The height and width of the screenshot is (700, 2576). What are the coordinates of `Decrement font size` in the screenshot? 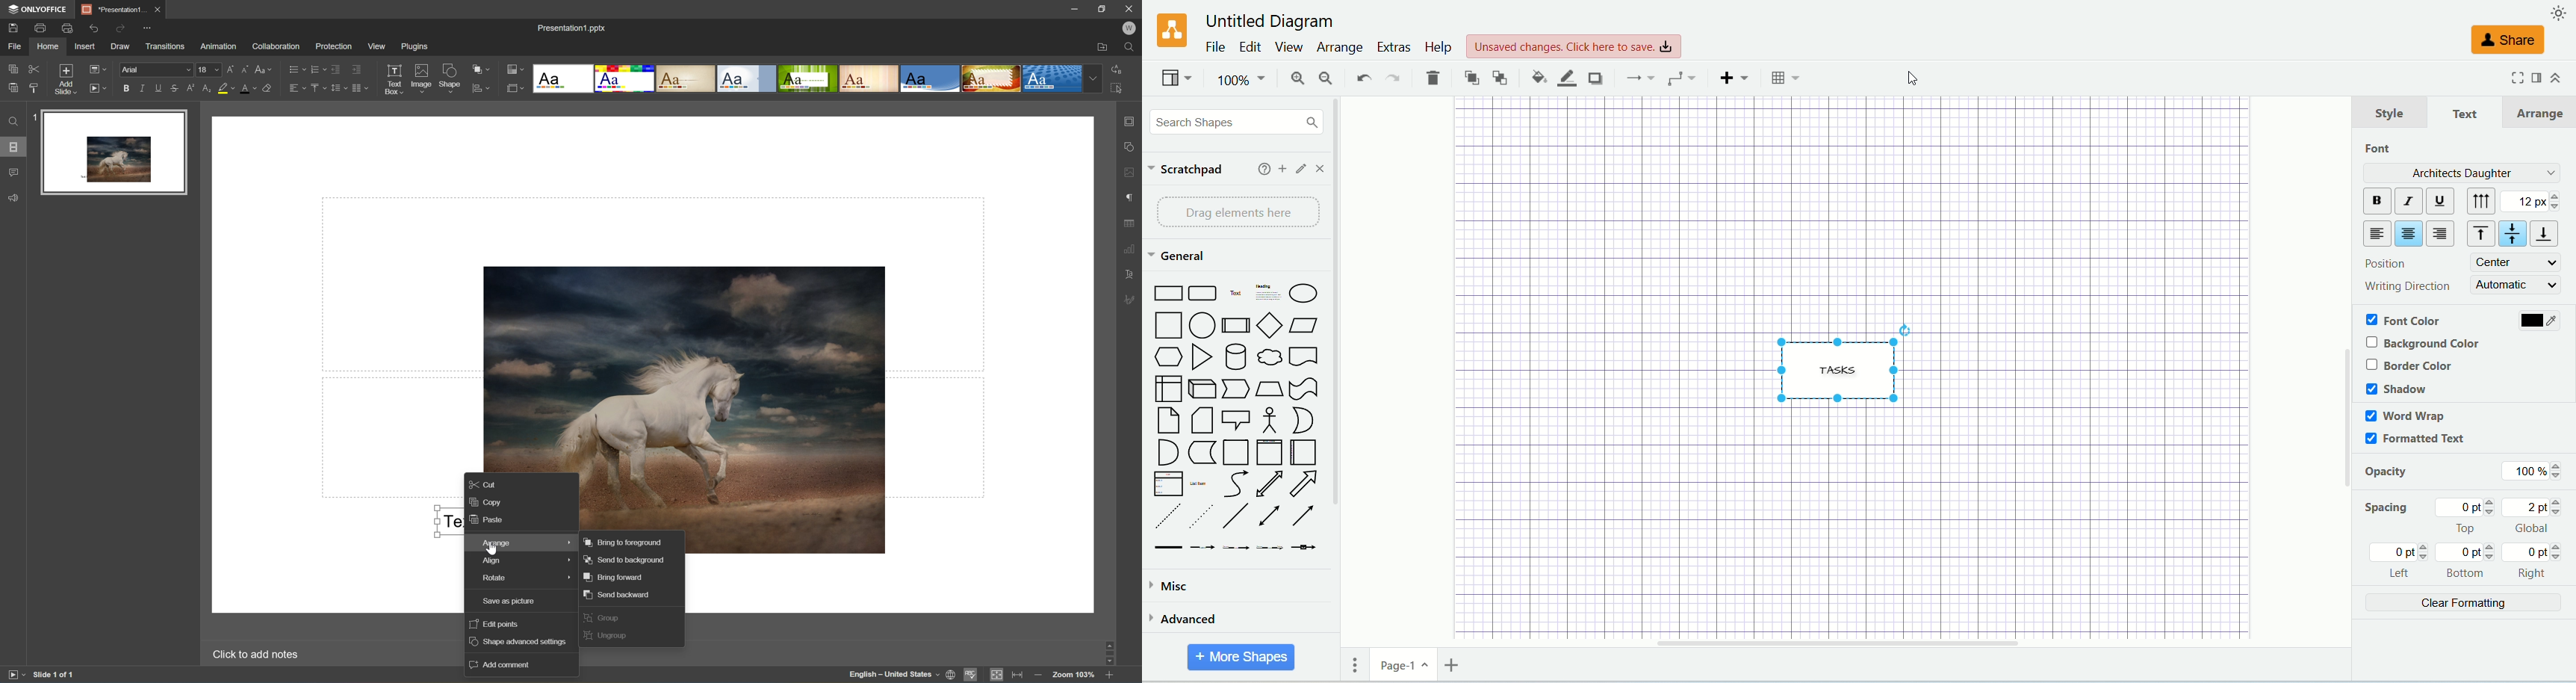 It's located at (246, 70).